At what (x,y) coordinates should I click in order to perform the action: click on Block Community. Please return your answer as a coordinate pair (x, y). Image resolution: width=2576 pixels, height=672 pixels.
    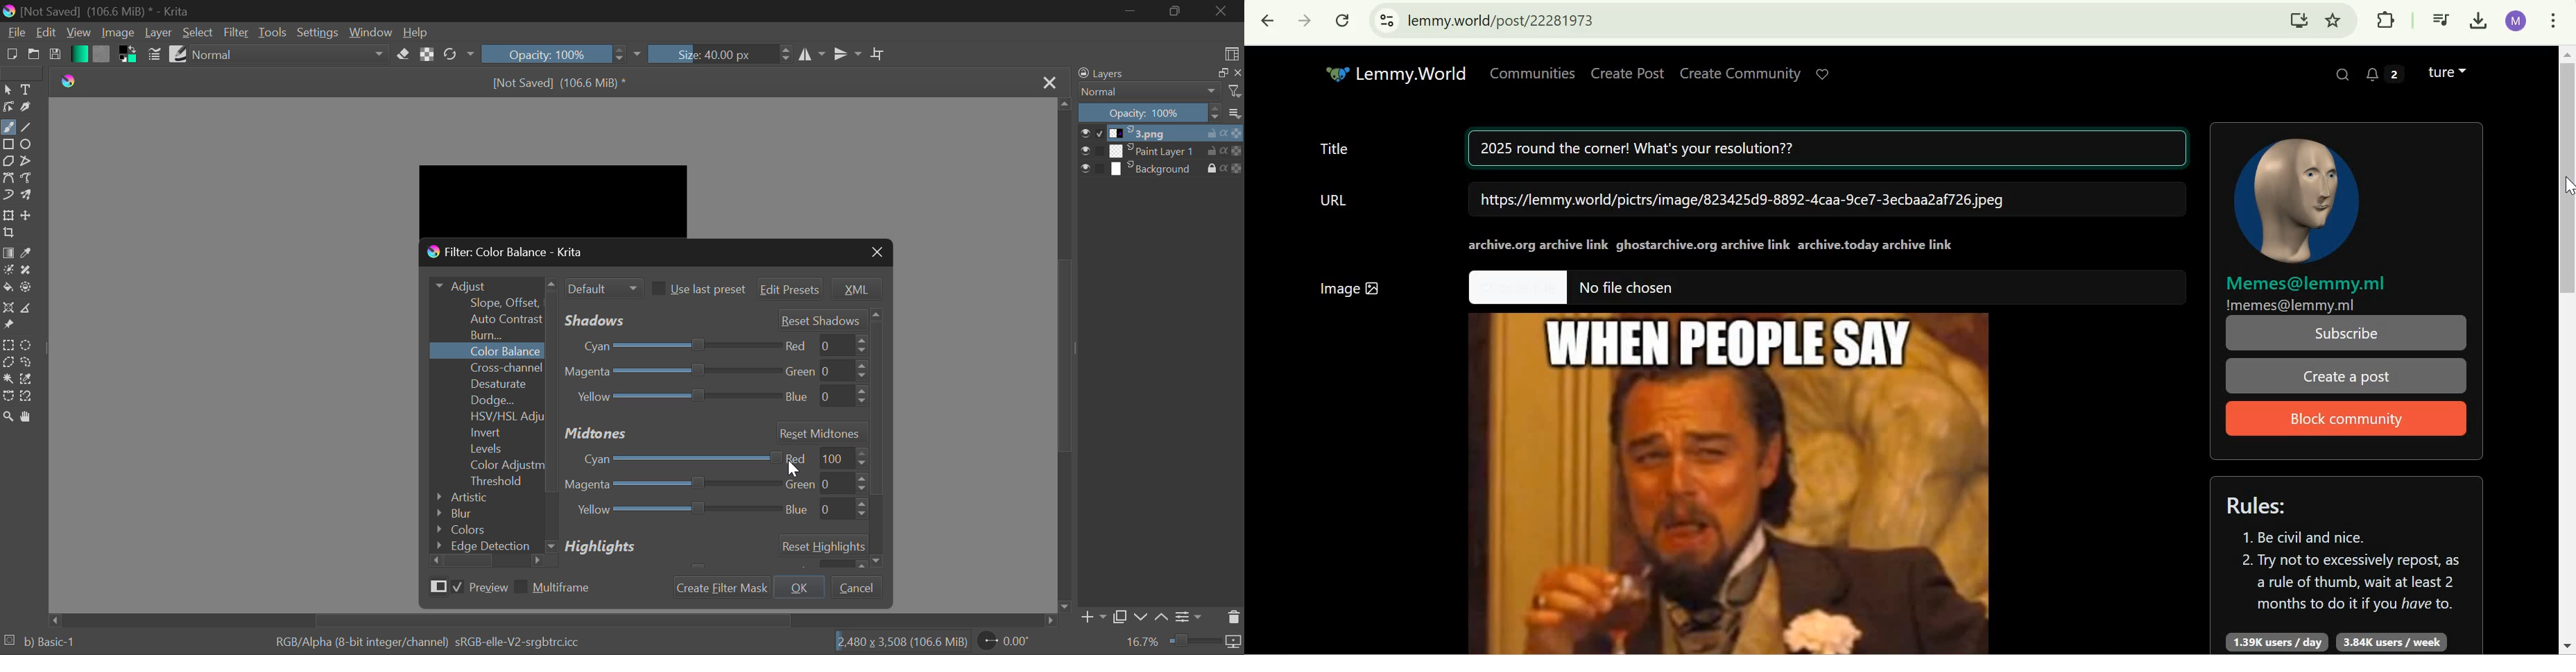
    Looking at the image, I should click on (2346, 419).